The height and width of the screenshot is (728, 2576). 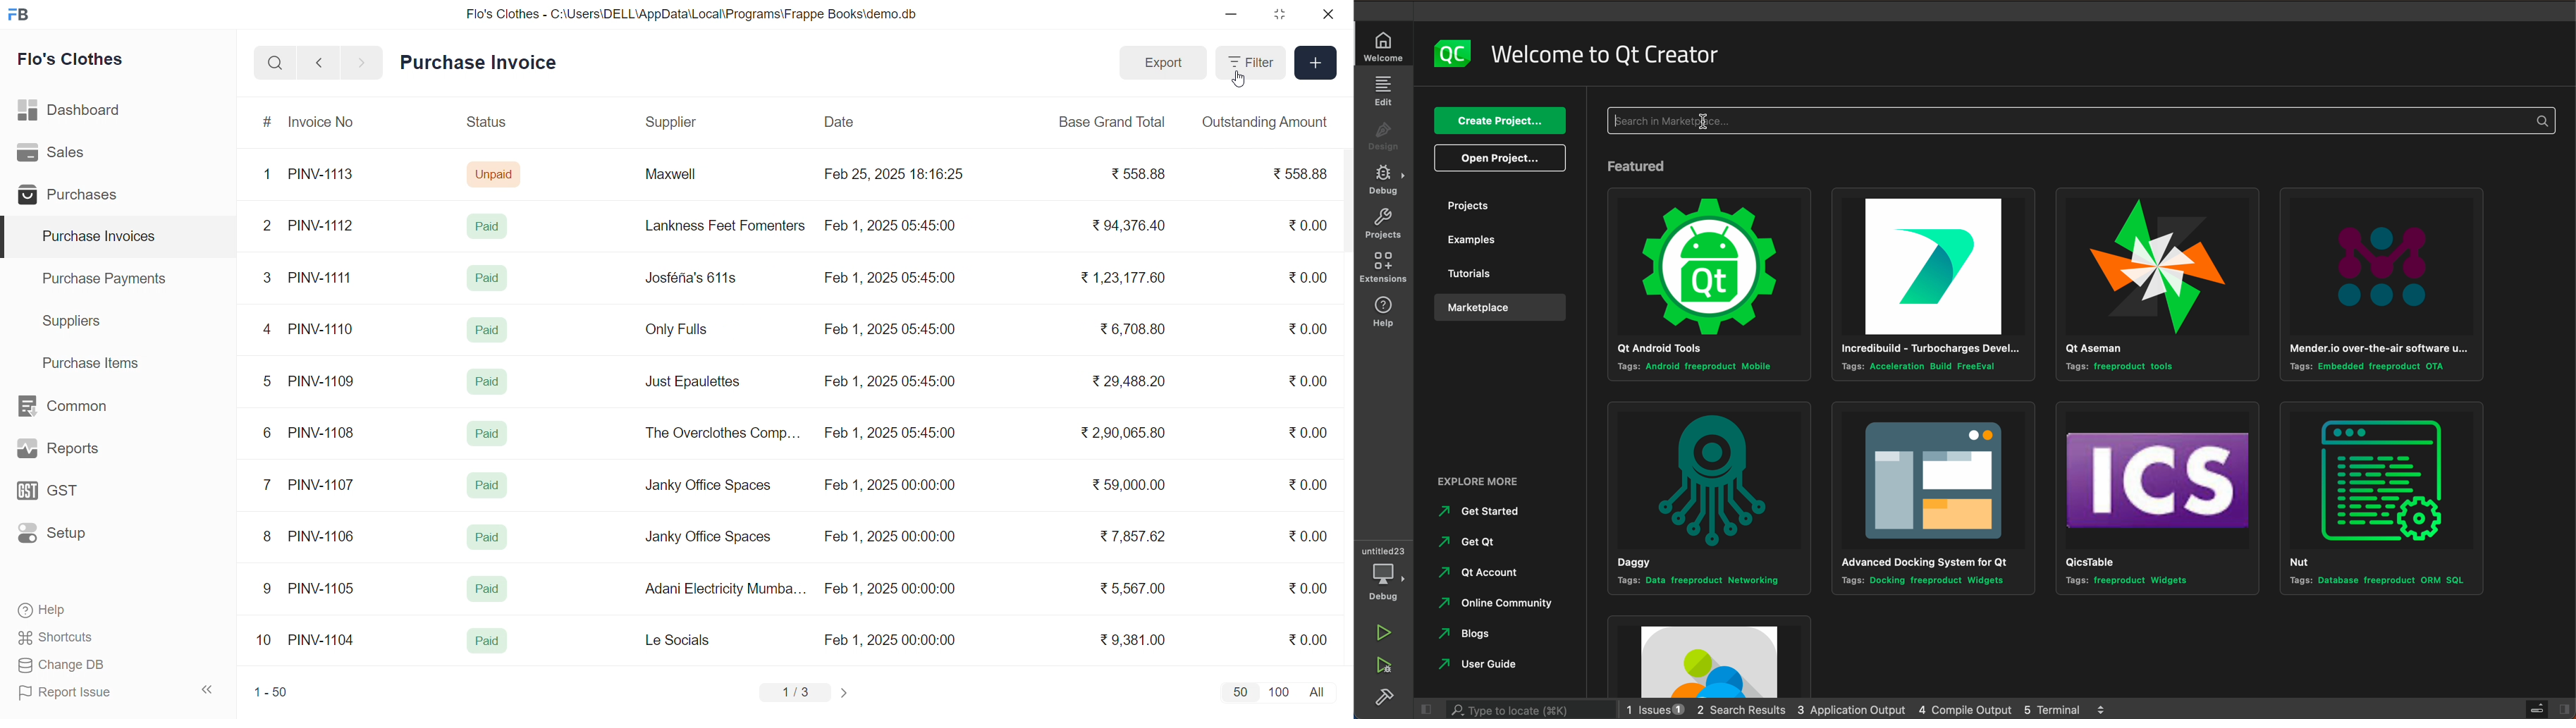 What do you see at coordinates (488, 537) in the screenshot?
I see `Paid` at bounding box center [488, 537].